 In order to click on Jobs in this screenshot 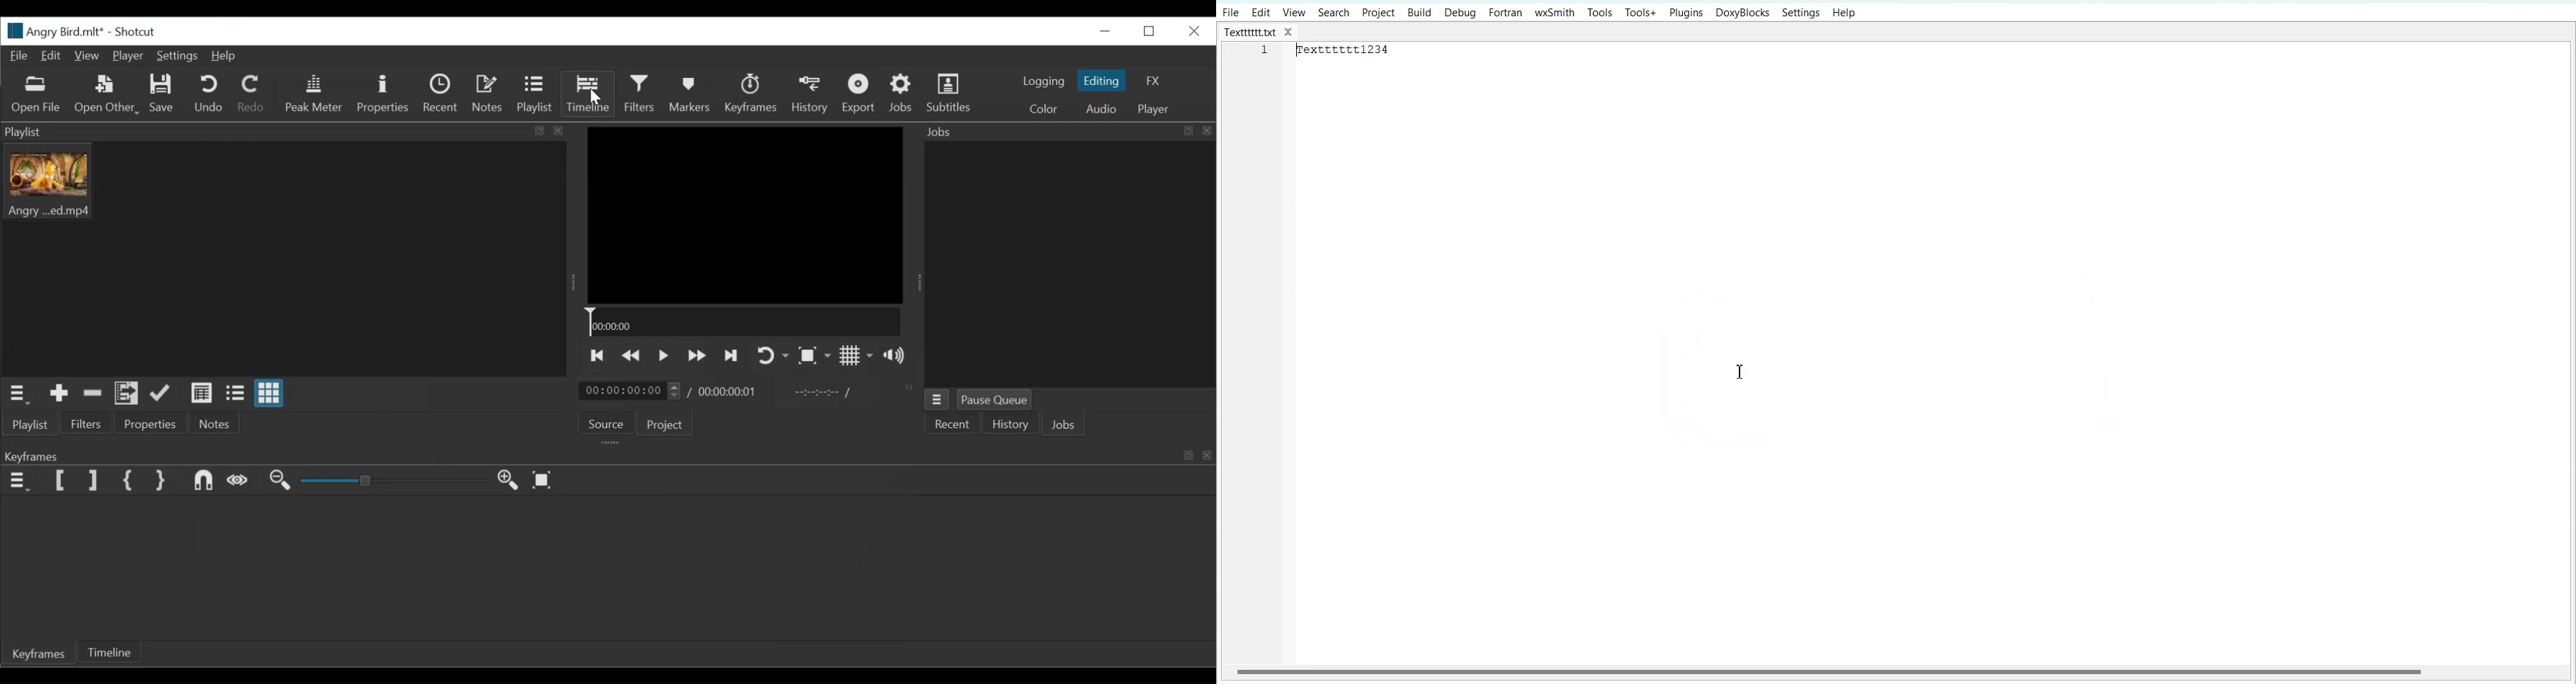, I will do `click(1066, 130)`.